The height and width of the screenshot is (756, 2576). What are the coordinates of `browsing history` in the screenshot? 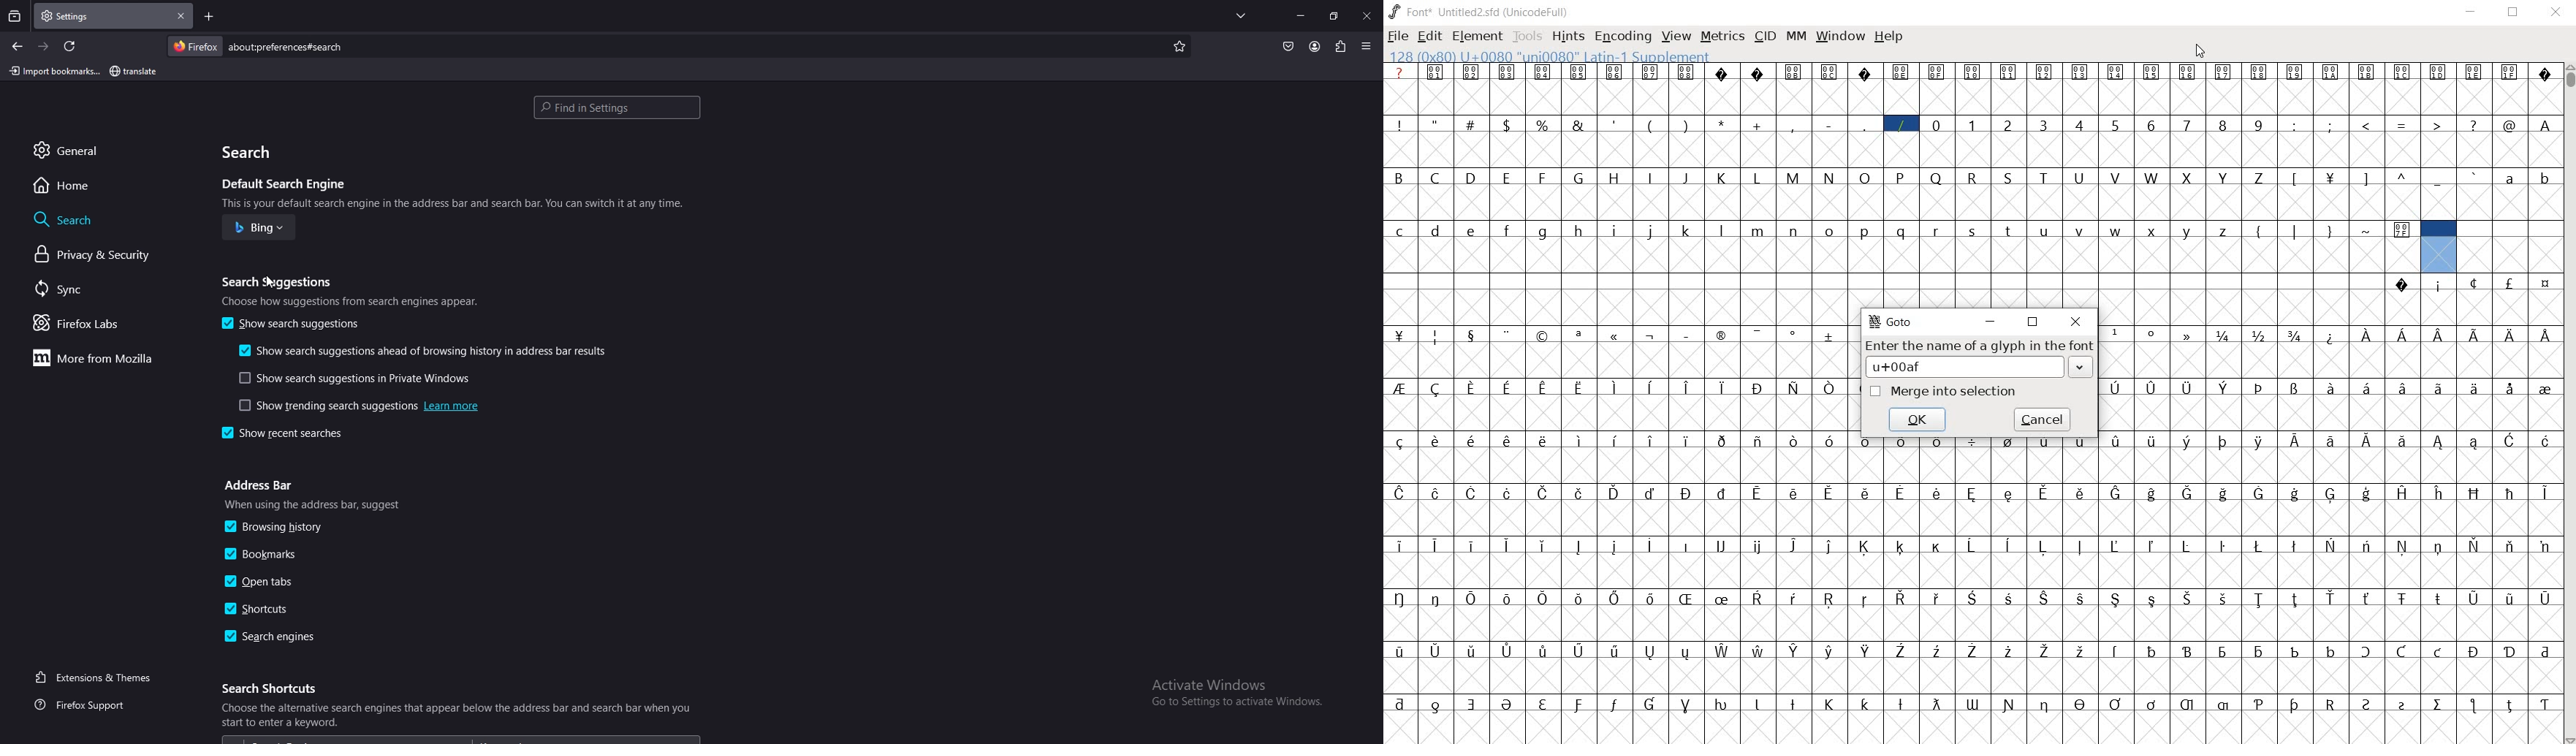 It's located at (279, 526).